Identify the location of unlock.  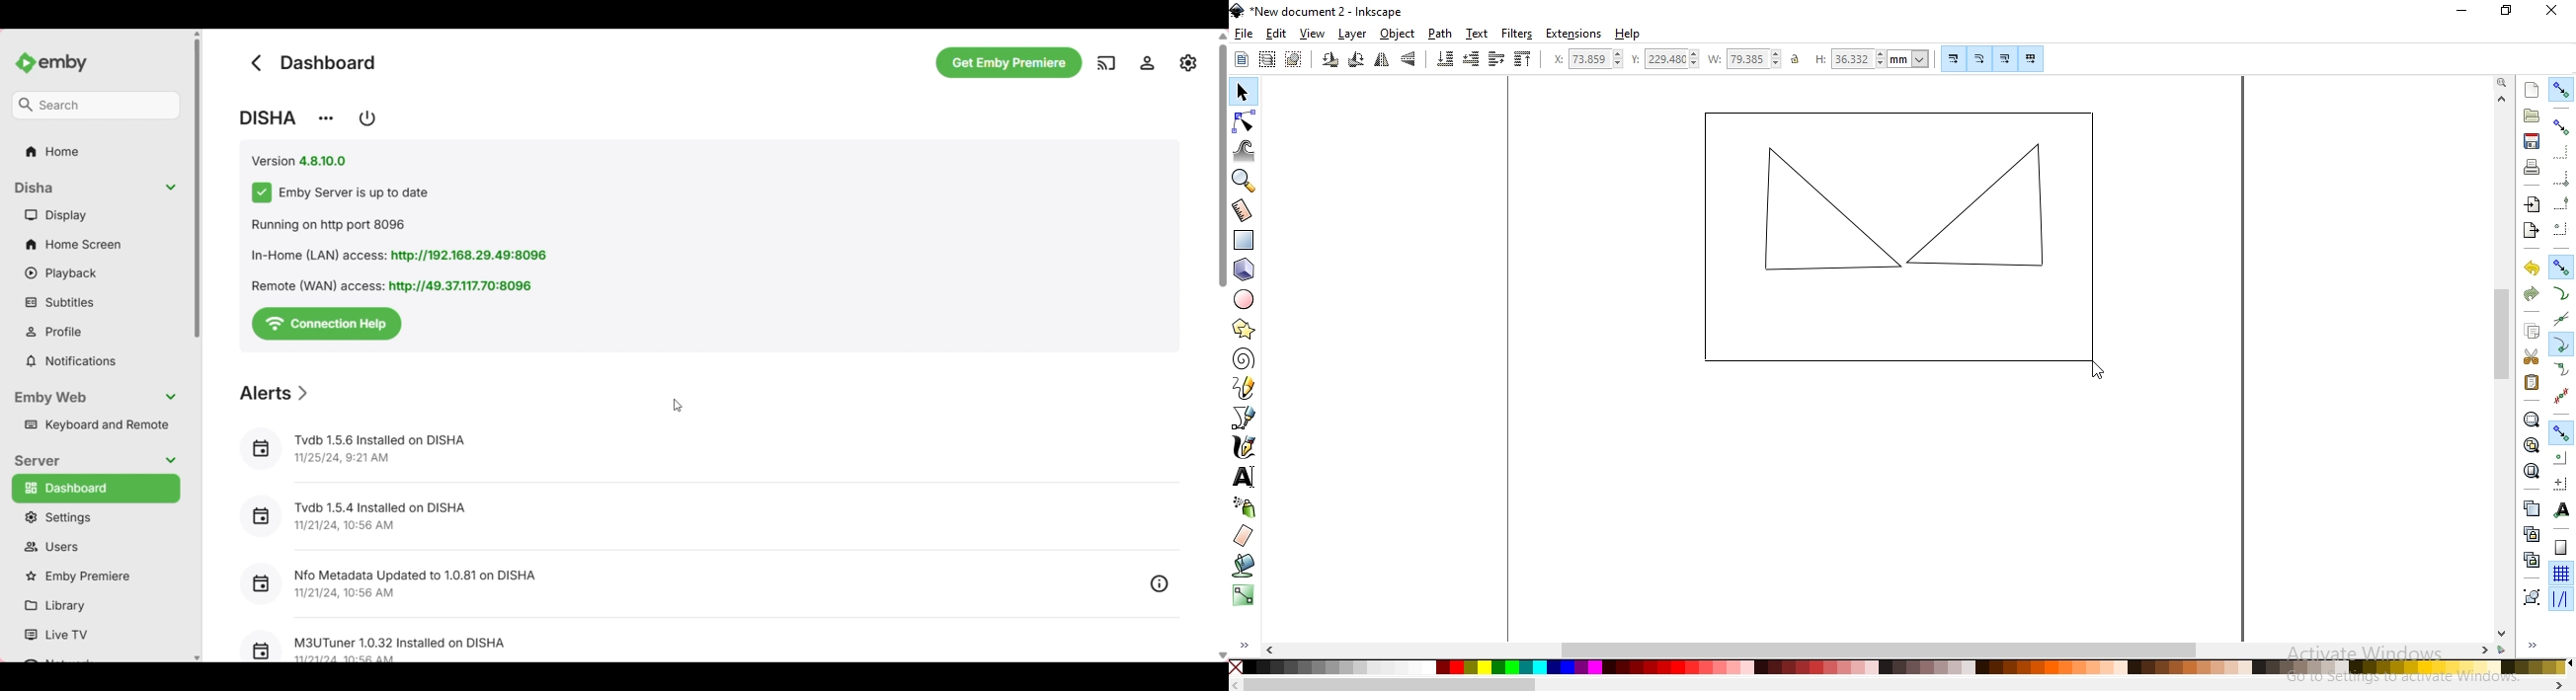
(1798, 60).